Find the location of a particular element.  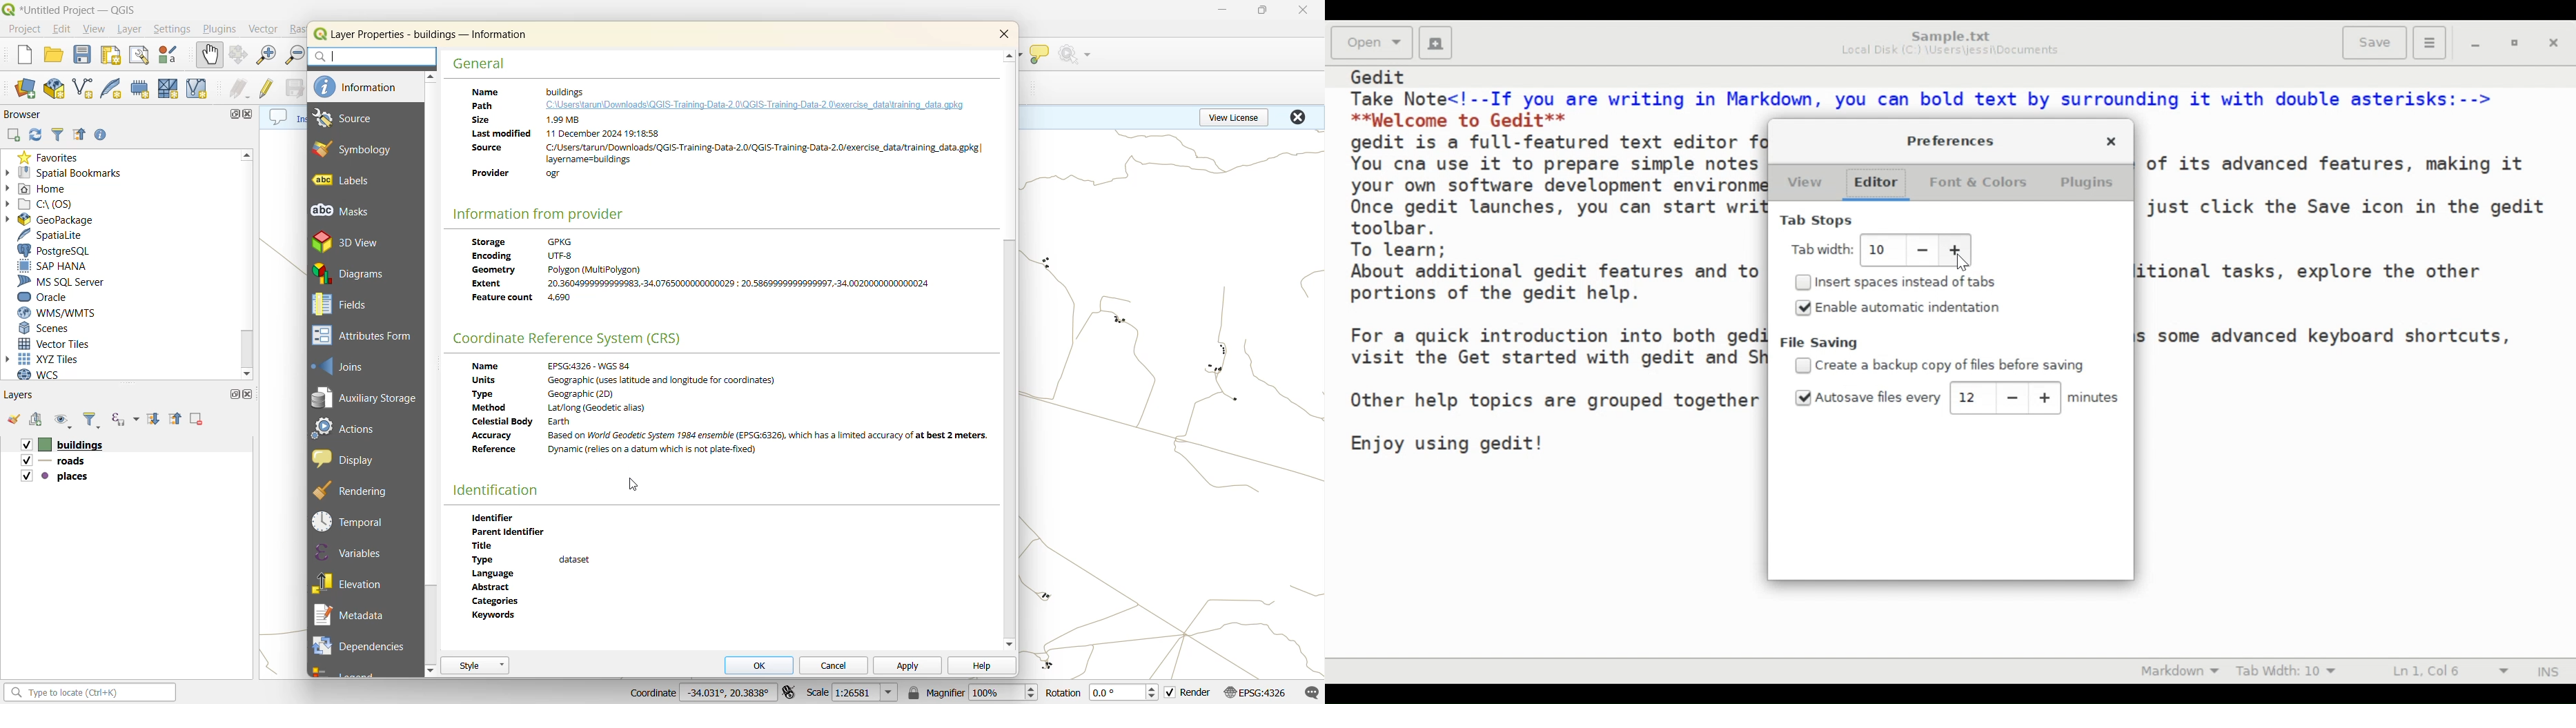

cancel is located at coordinates (835, 666).